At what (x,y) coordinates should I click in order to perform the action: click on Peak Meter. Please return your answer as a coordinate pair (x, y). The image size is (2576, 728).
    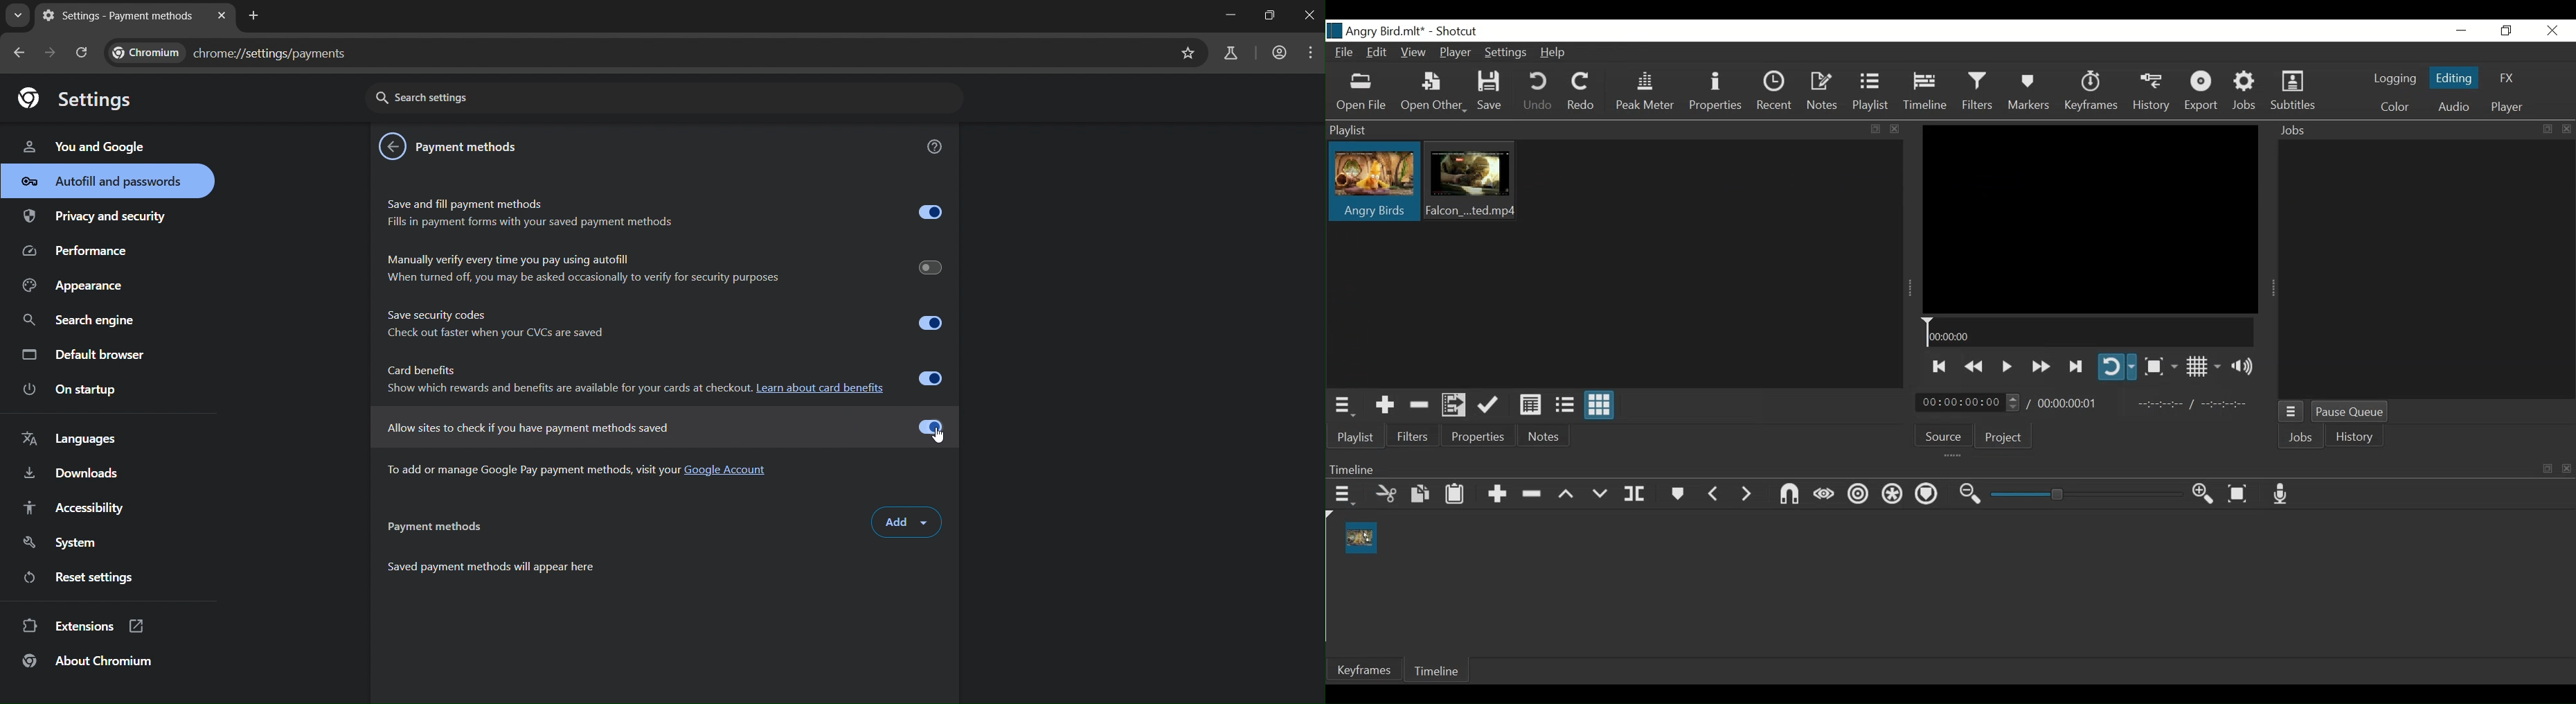
    Looking at the image, I should click on (1645, 93).